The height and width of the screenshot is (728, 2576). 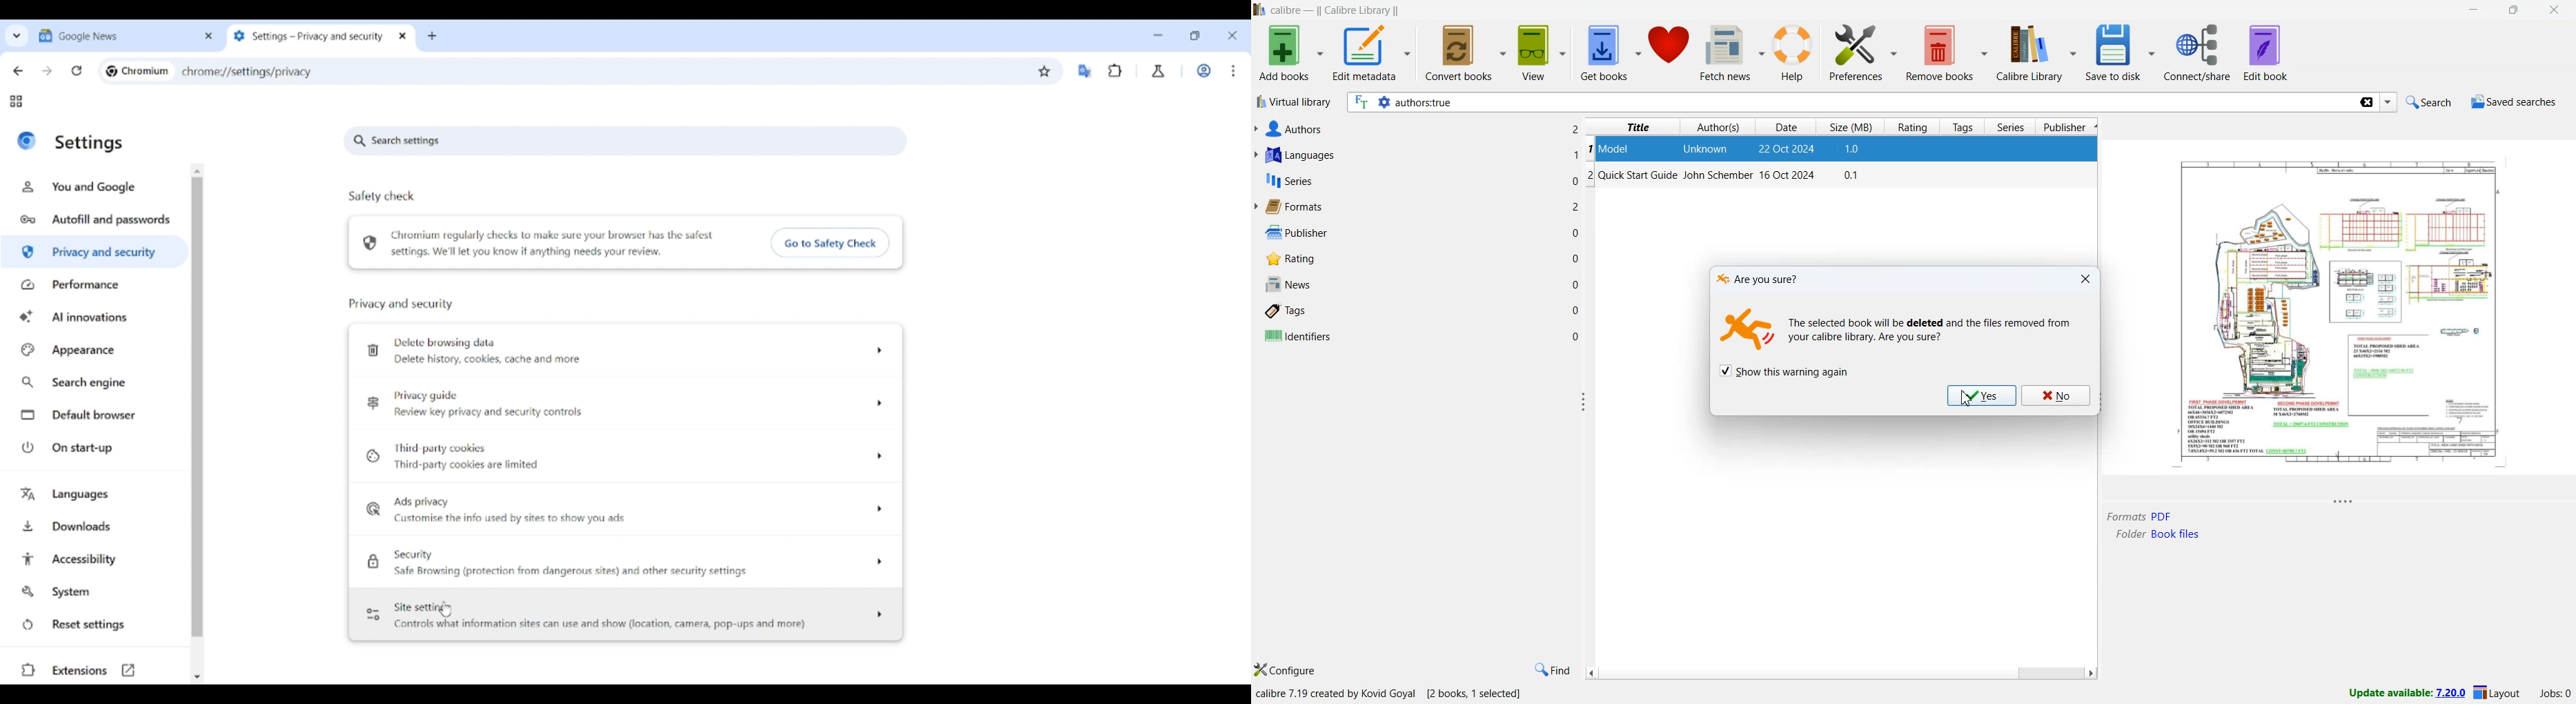 I want to click on Site setting options, so click(x=625, y=615).